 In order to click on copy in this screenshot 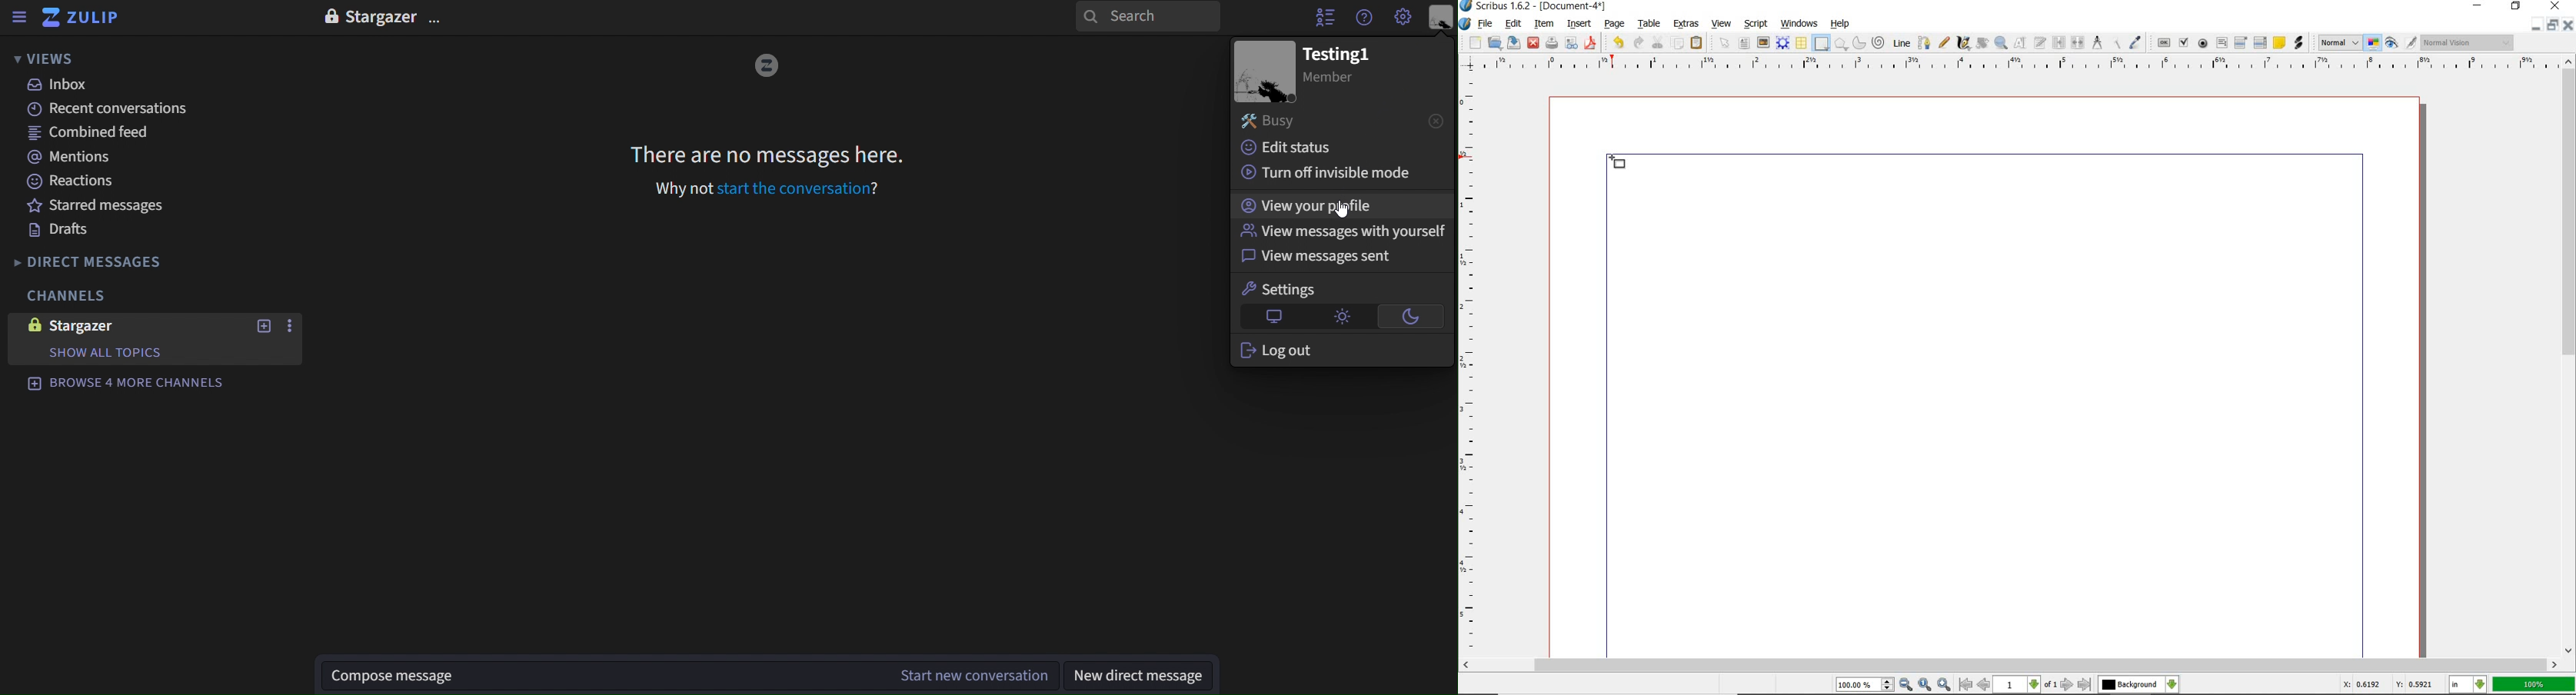, I will do `click(1678, 43)`.